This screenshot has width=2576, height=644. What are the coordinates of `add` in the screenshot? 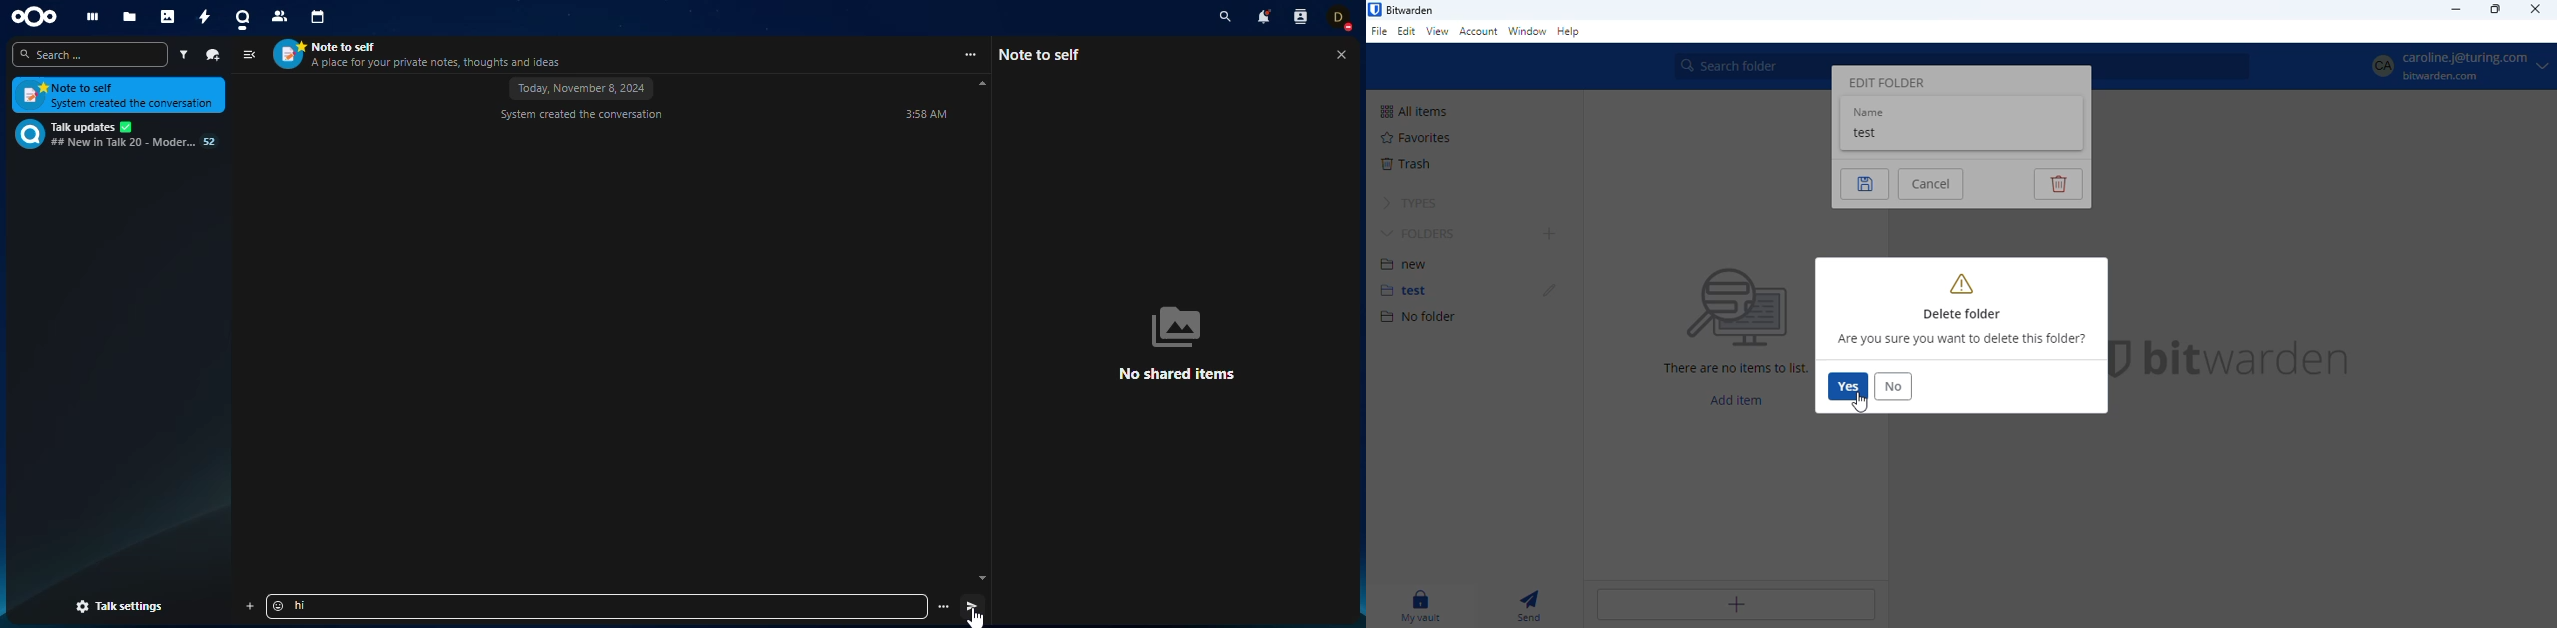 It's located at (250, 606).